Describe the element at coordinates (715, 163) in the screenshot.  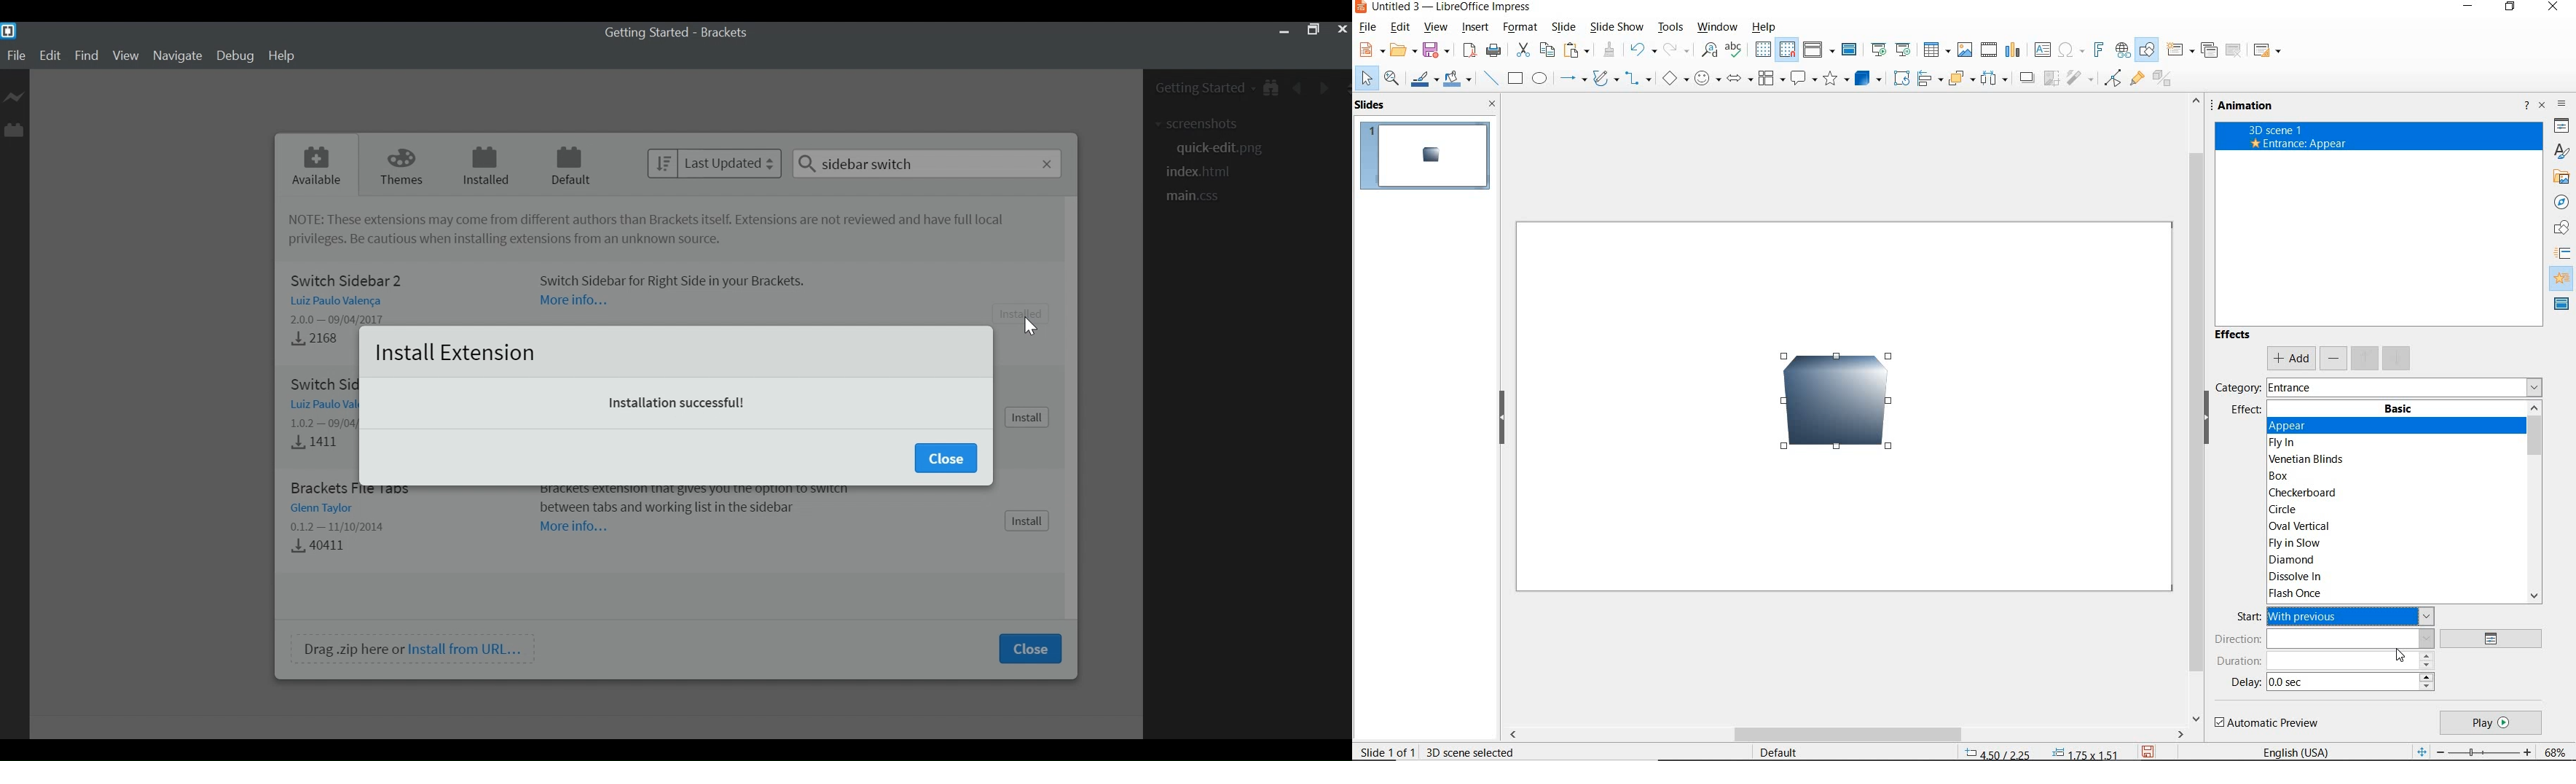
I see `last Updated` at that location.